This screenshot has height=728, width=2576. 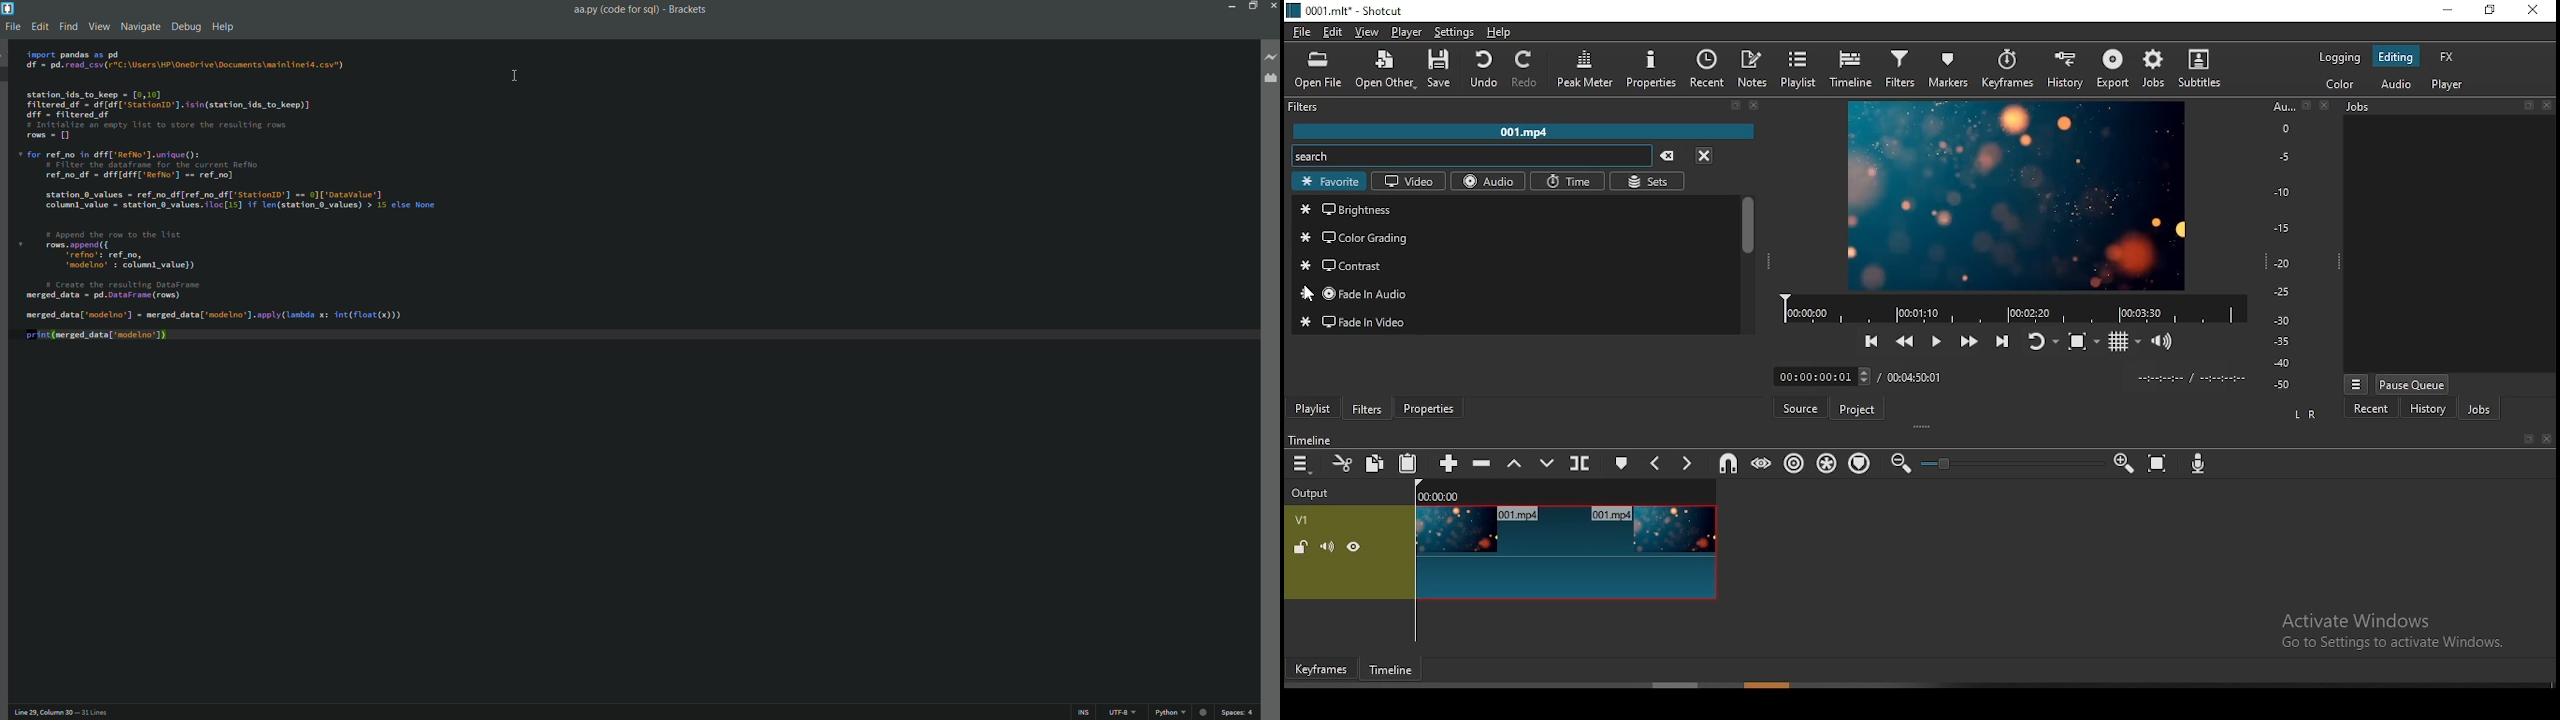 What do you see at coordinates (1374, 463) in the screenshot?
I see `copy` at bounding box center [1374, 463].